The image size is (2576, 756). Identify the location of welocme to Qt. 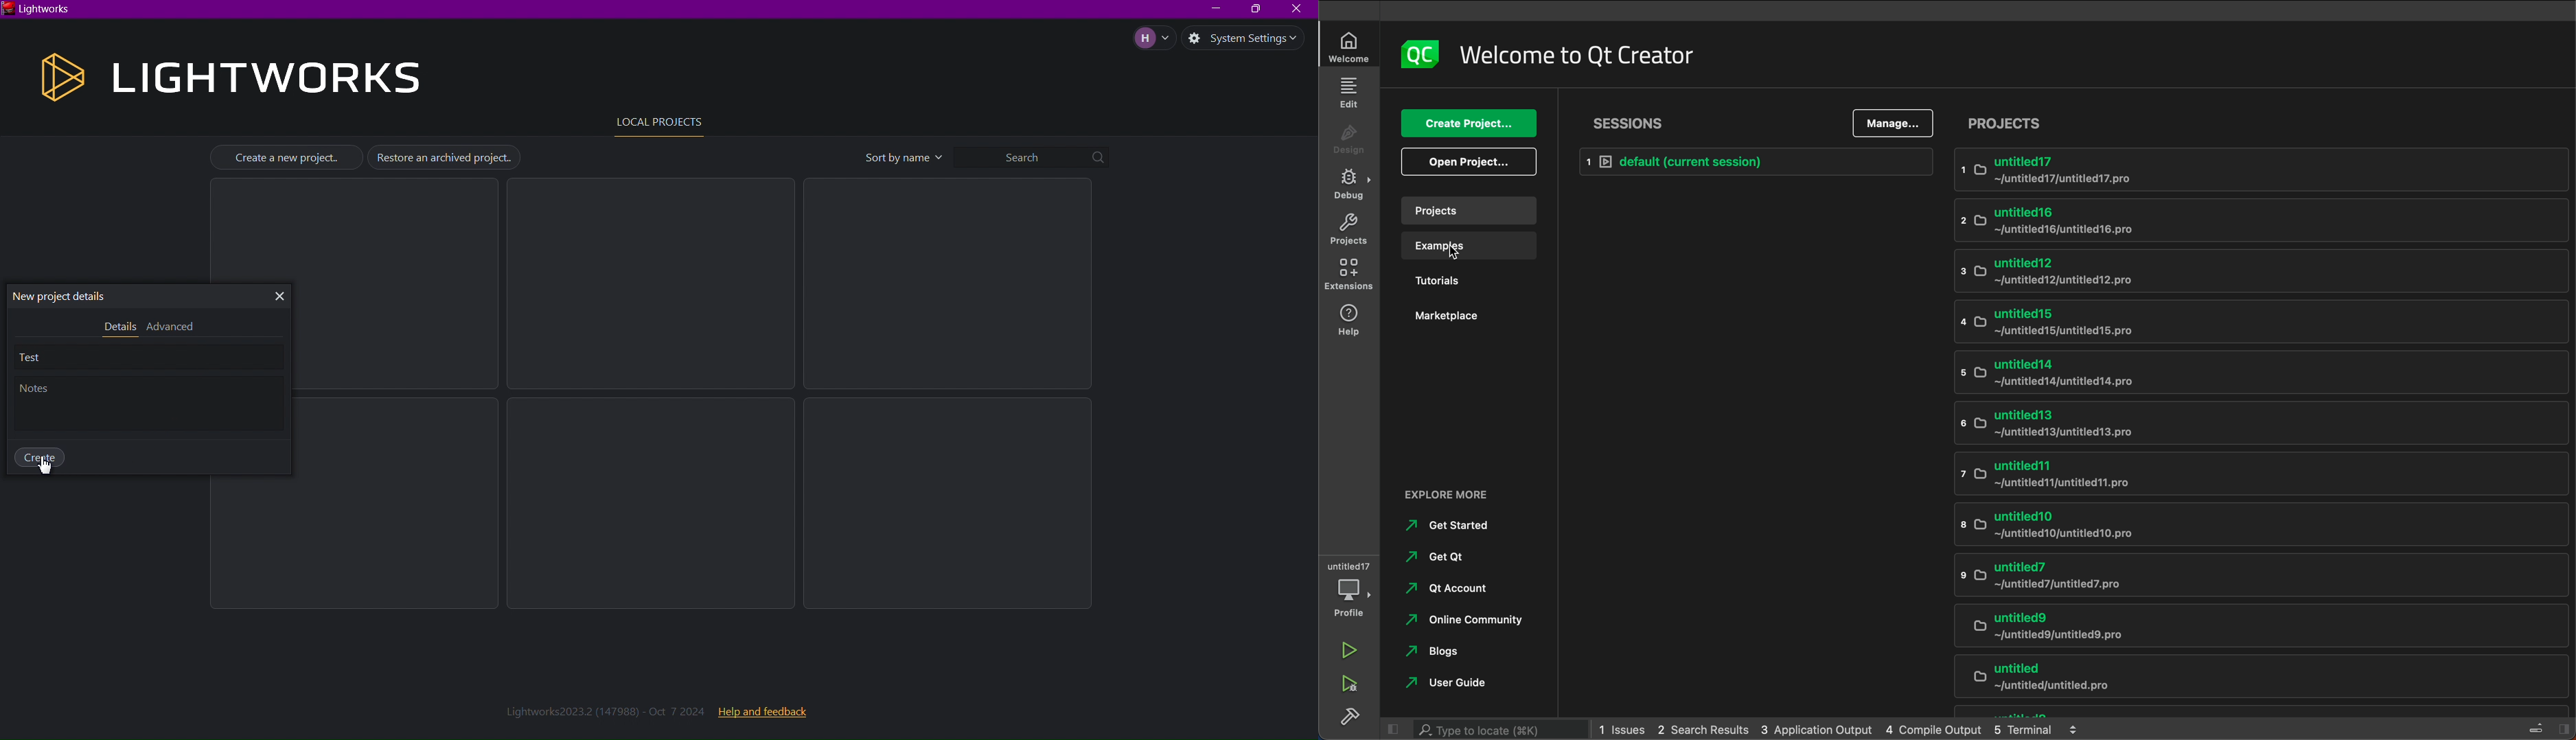
(1579, 55).